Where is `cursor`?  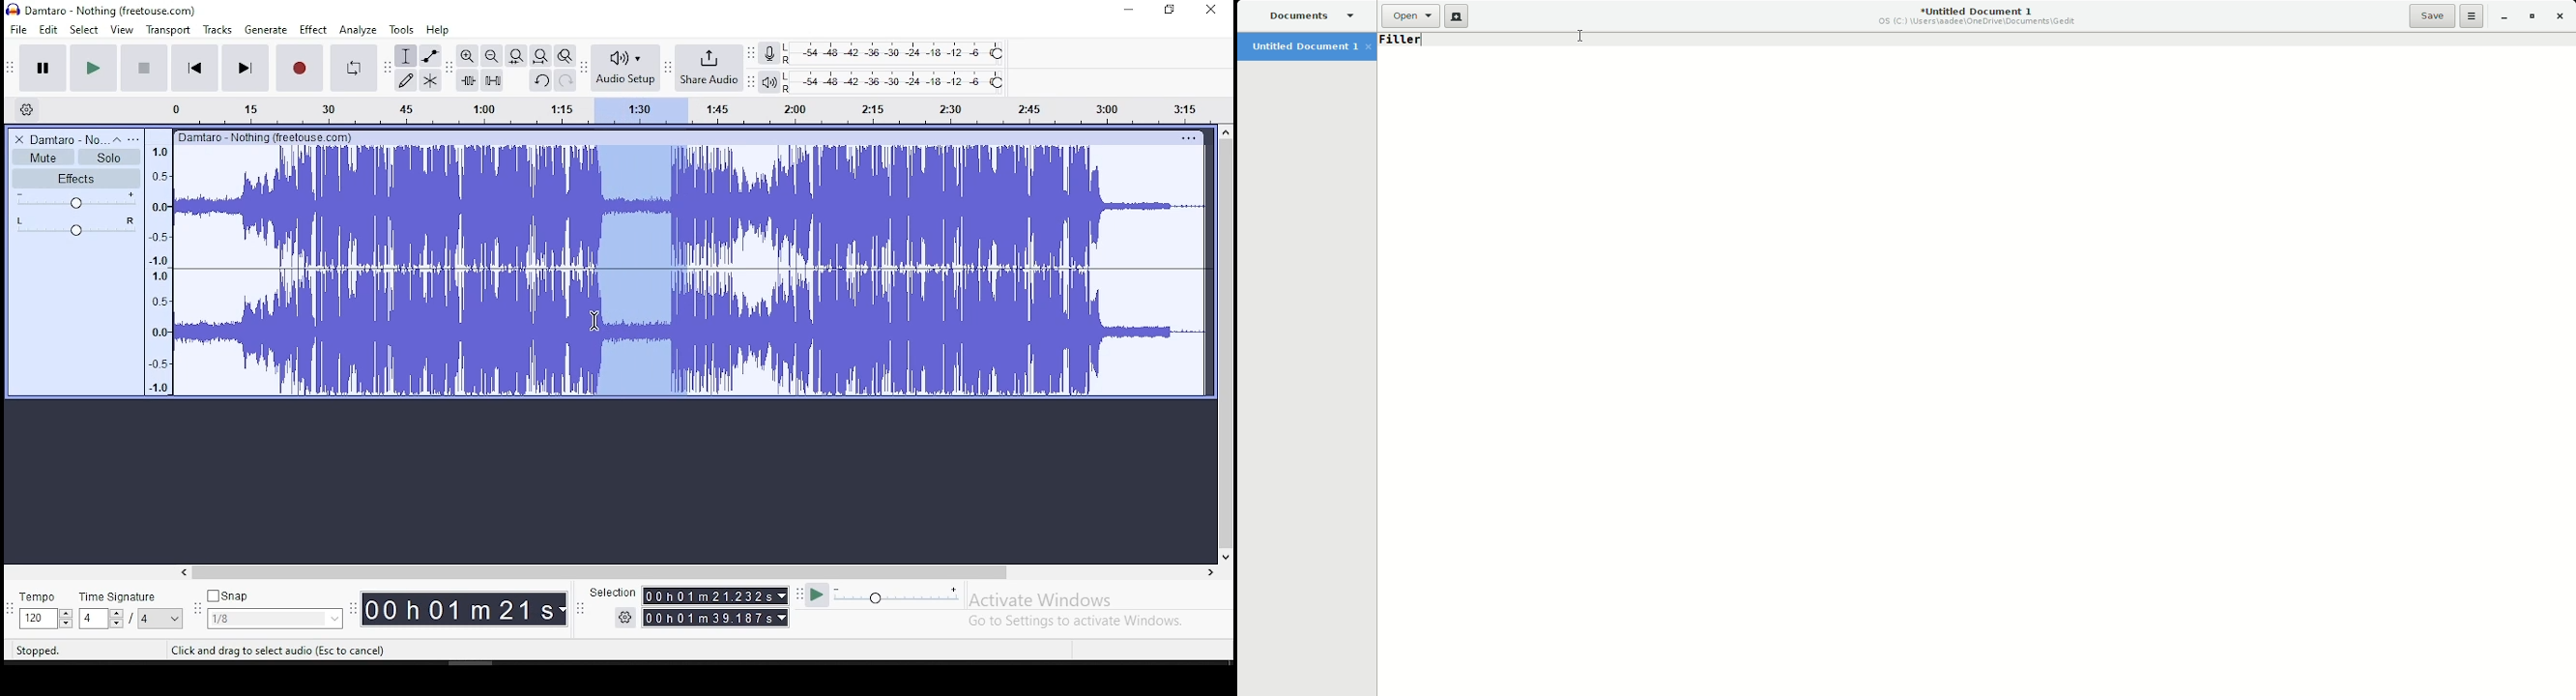
cursor is located at coordinates (593, 322).